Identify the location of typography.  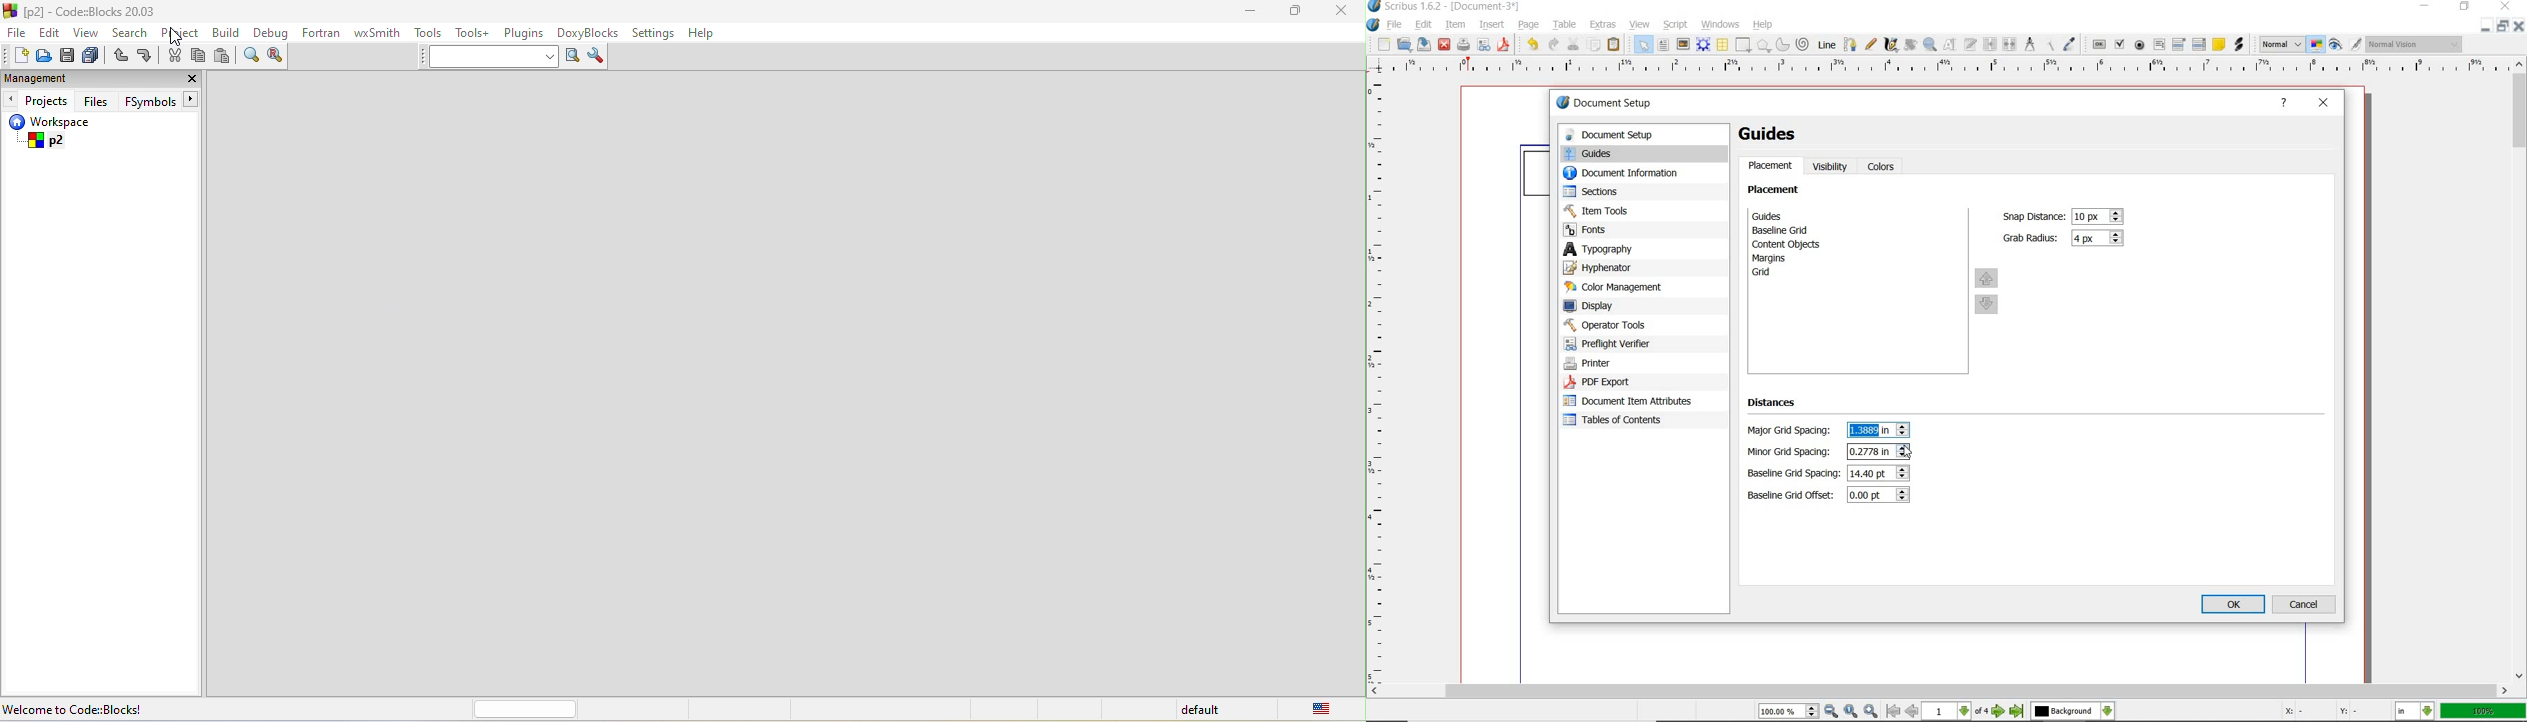
(1644, 249).